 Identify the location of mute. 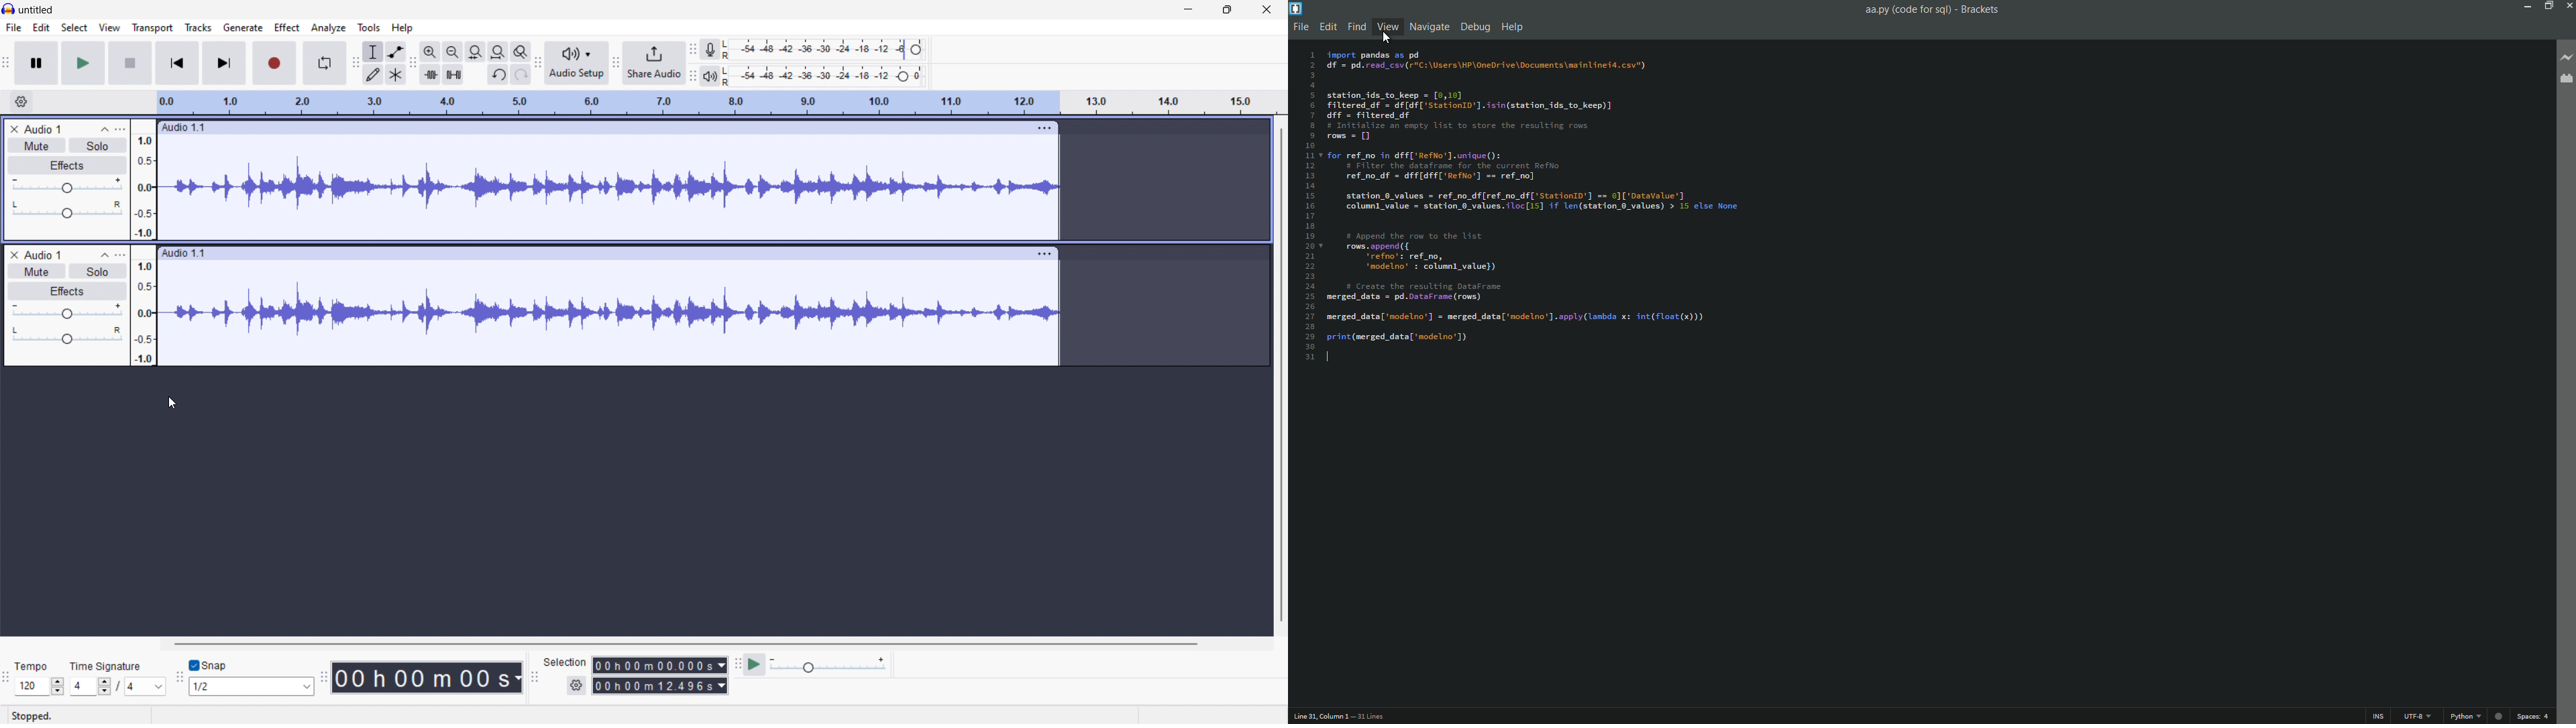
(37, 145).